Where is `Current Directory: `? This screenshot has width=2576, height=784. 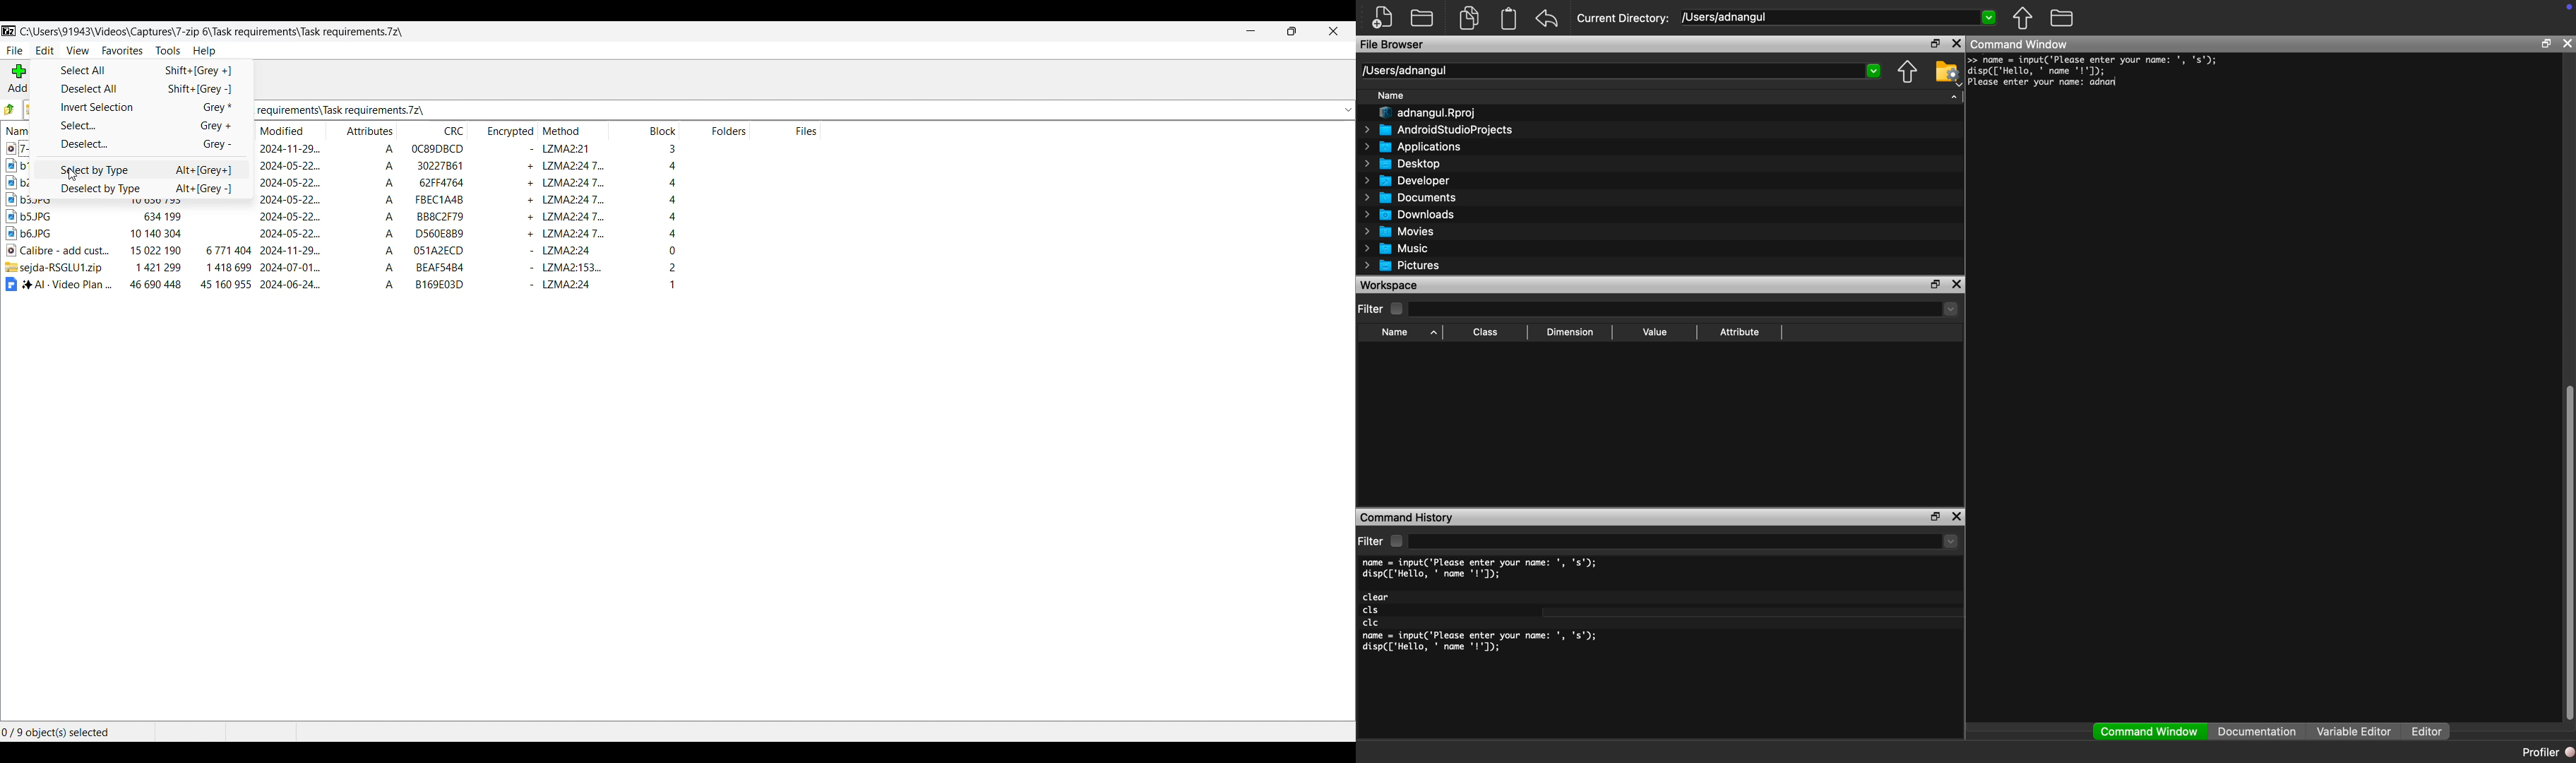
Current Directory:  is located at coordinates (1624, 19).